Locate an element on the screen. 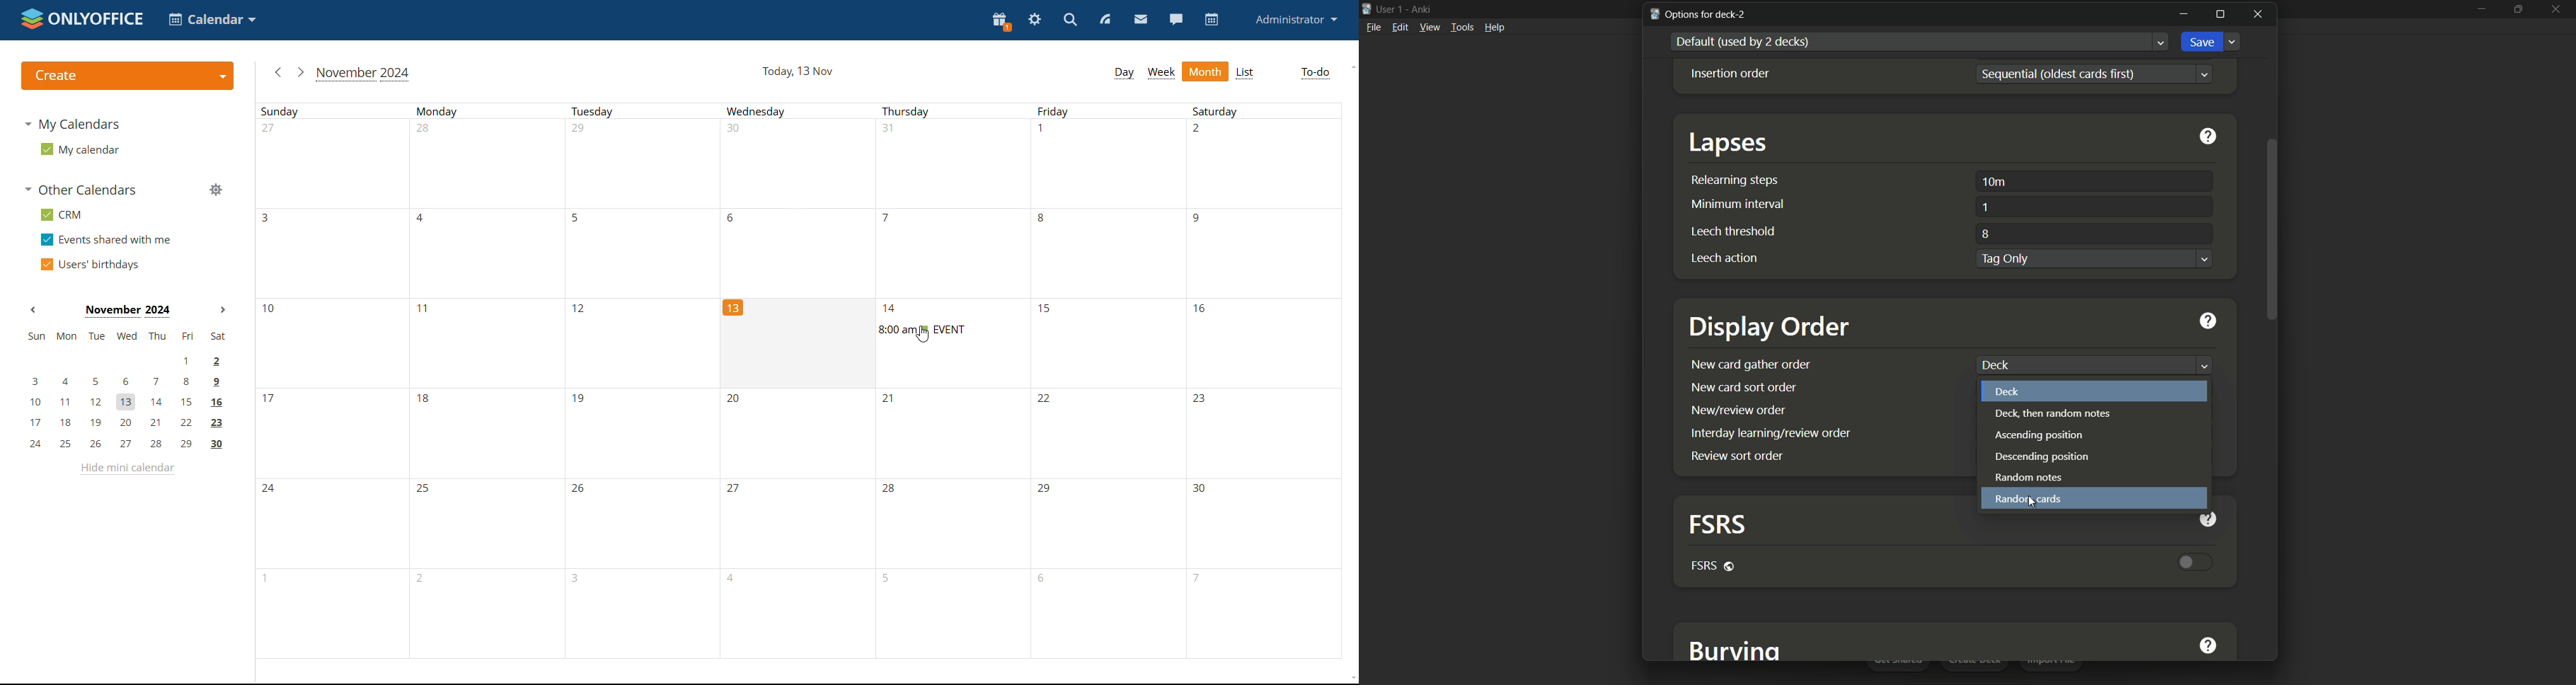 This screenshot has height=700, width=2576. close app is located at coordinates (2560, 8).